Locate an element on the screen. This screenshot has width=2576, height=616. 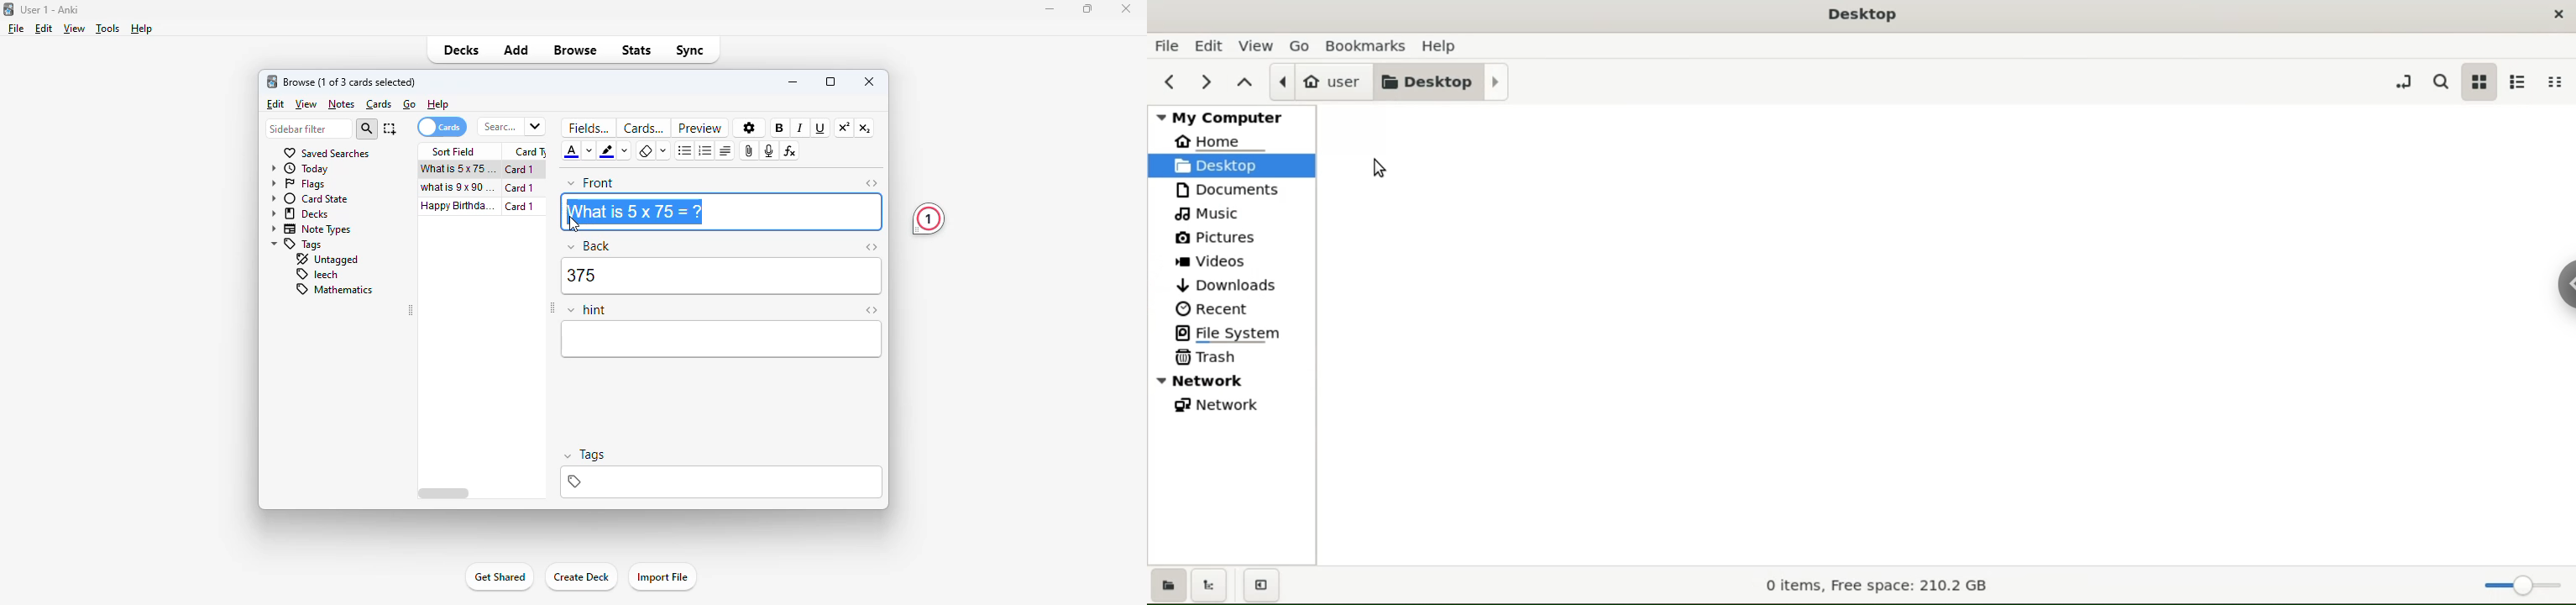
attach pictures/audio/video is located at coordinates (751, 151).